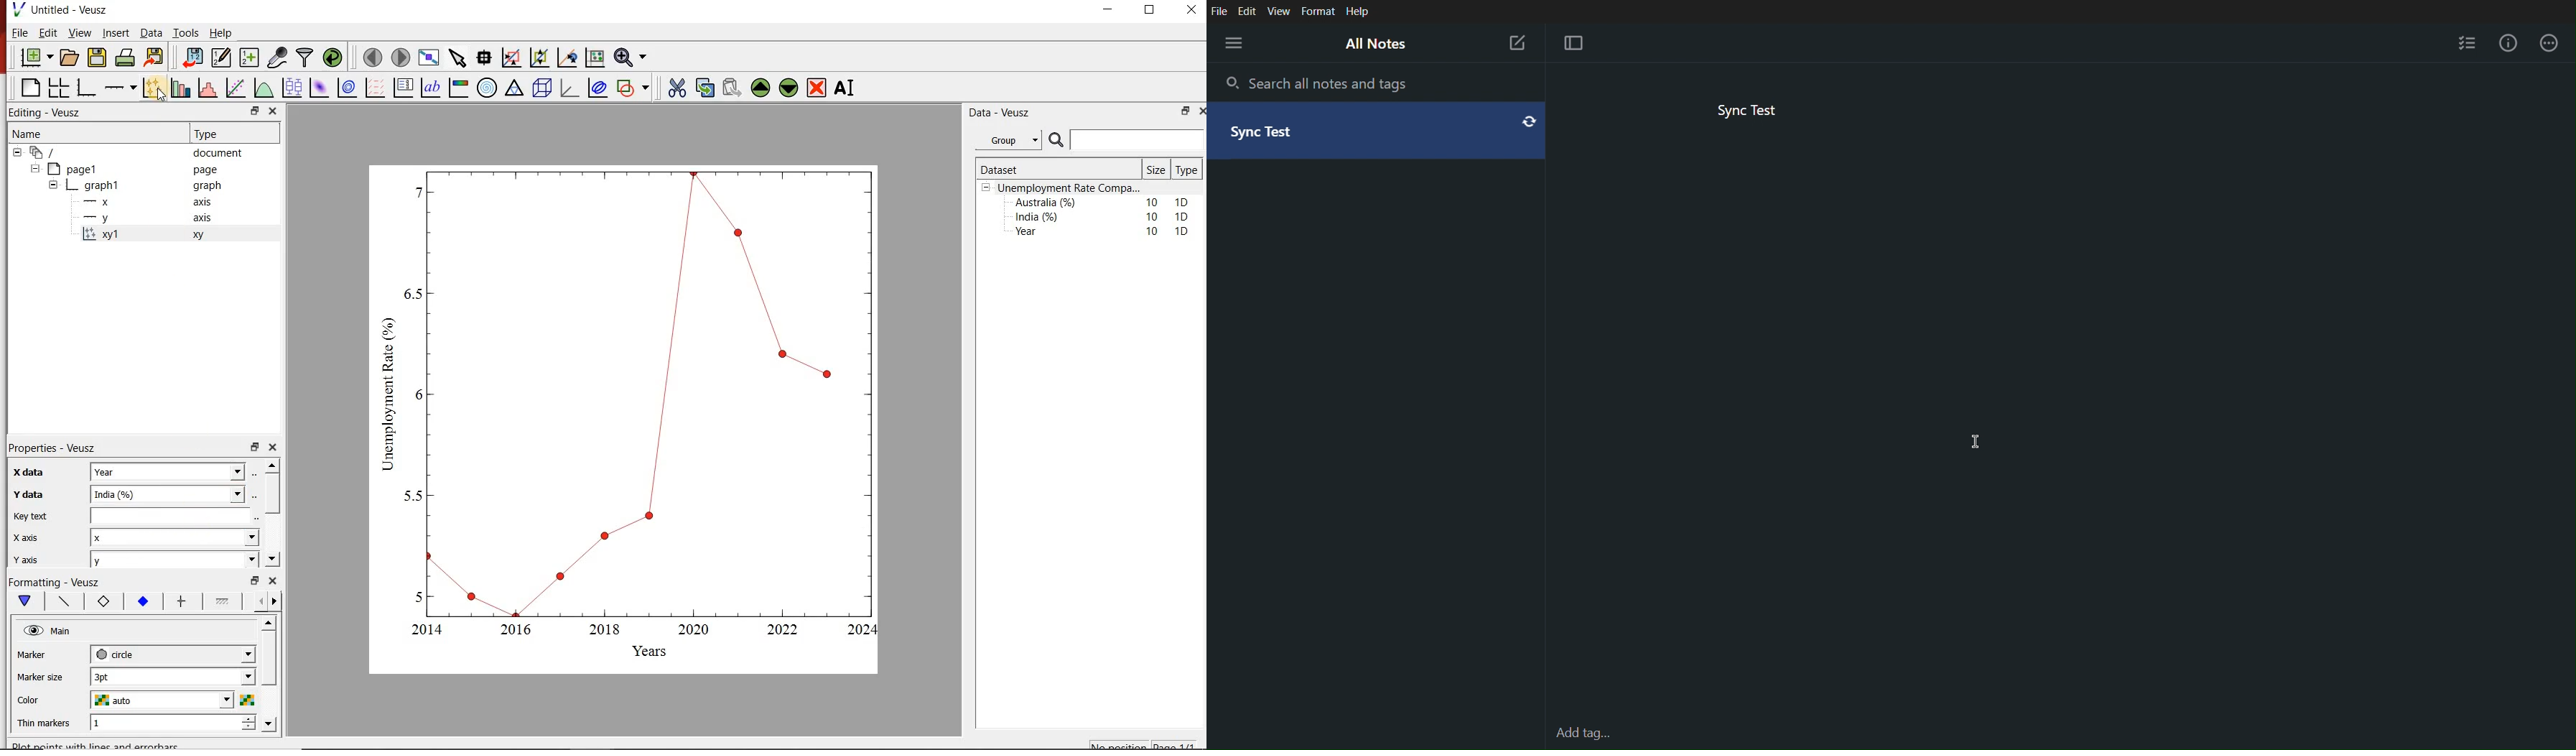  I want to click on save document, so click(97, 57).